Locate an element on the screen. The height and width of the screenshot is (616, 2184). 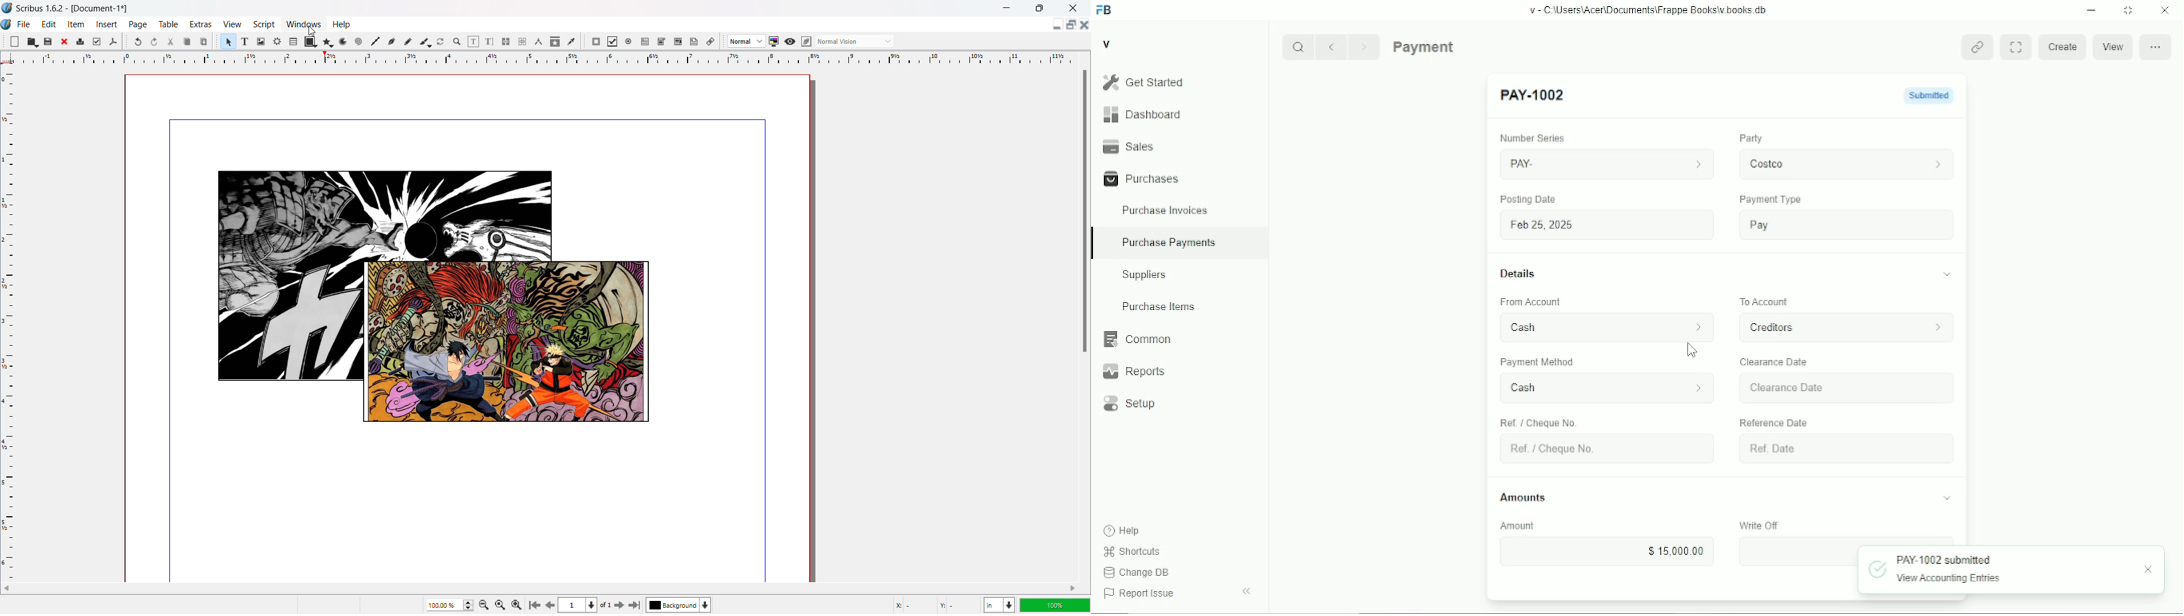
horizontal ruler is located at coordinates (545, 57).